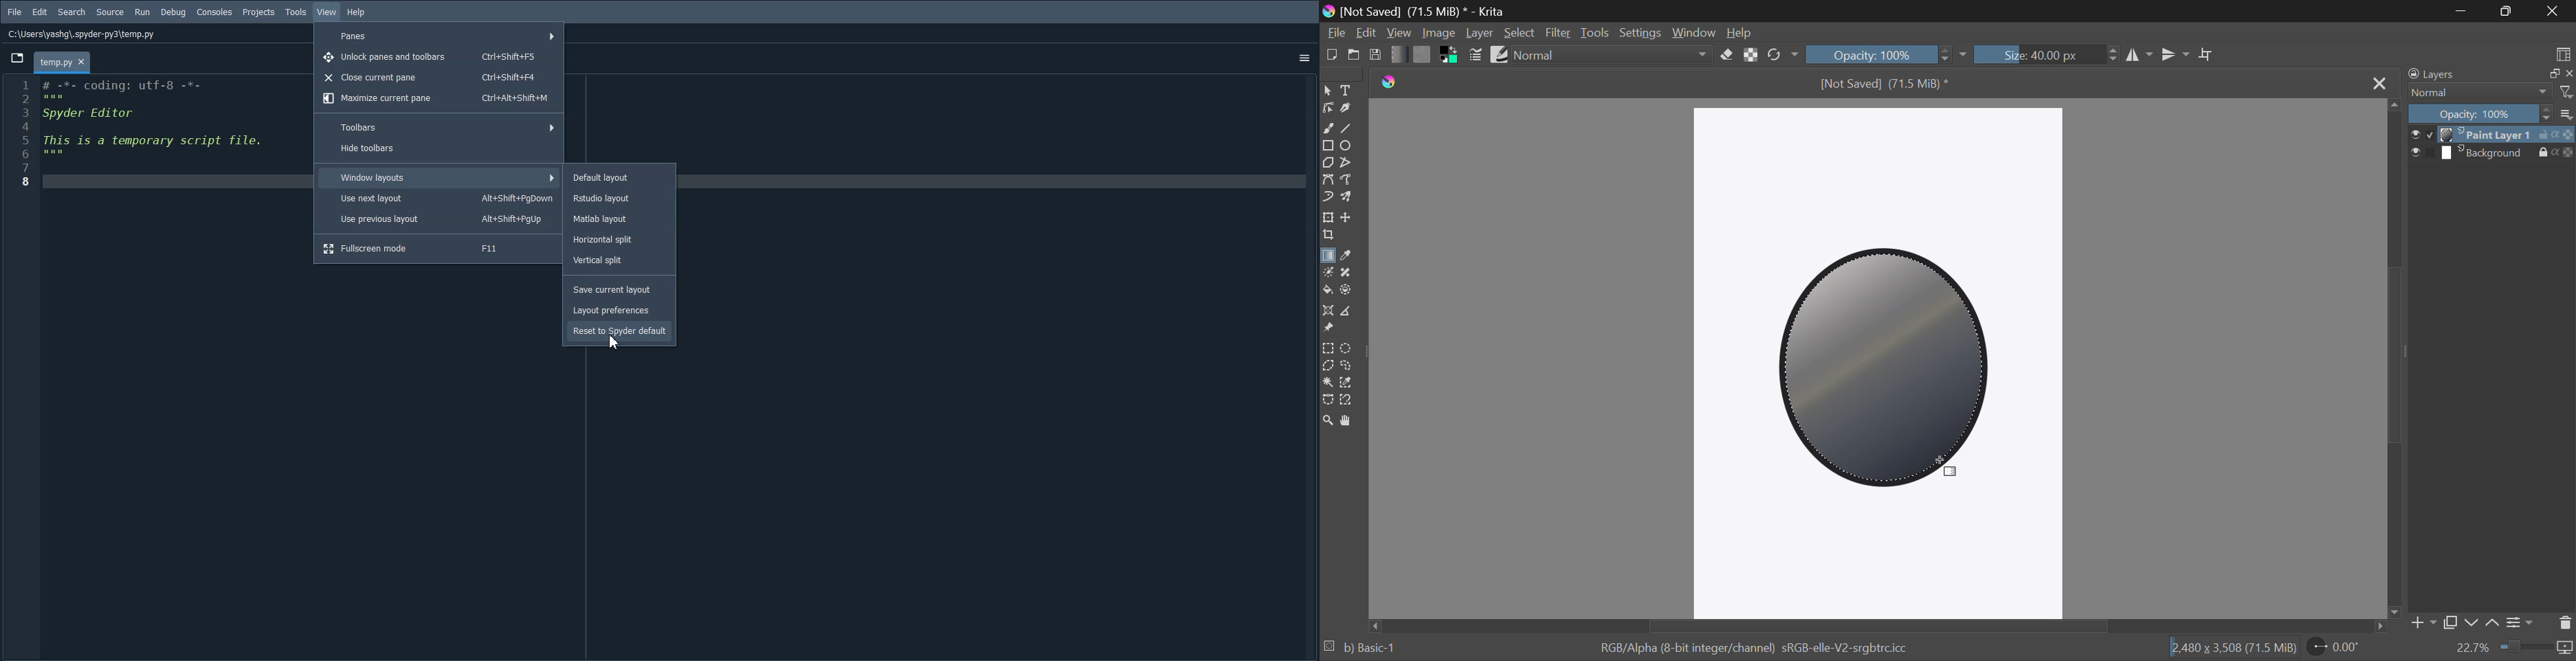  Describe the element at coordinates (2556, 152) in the screenshot. I see `actions` at that location.